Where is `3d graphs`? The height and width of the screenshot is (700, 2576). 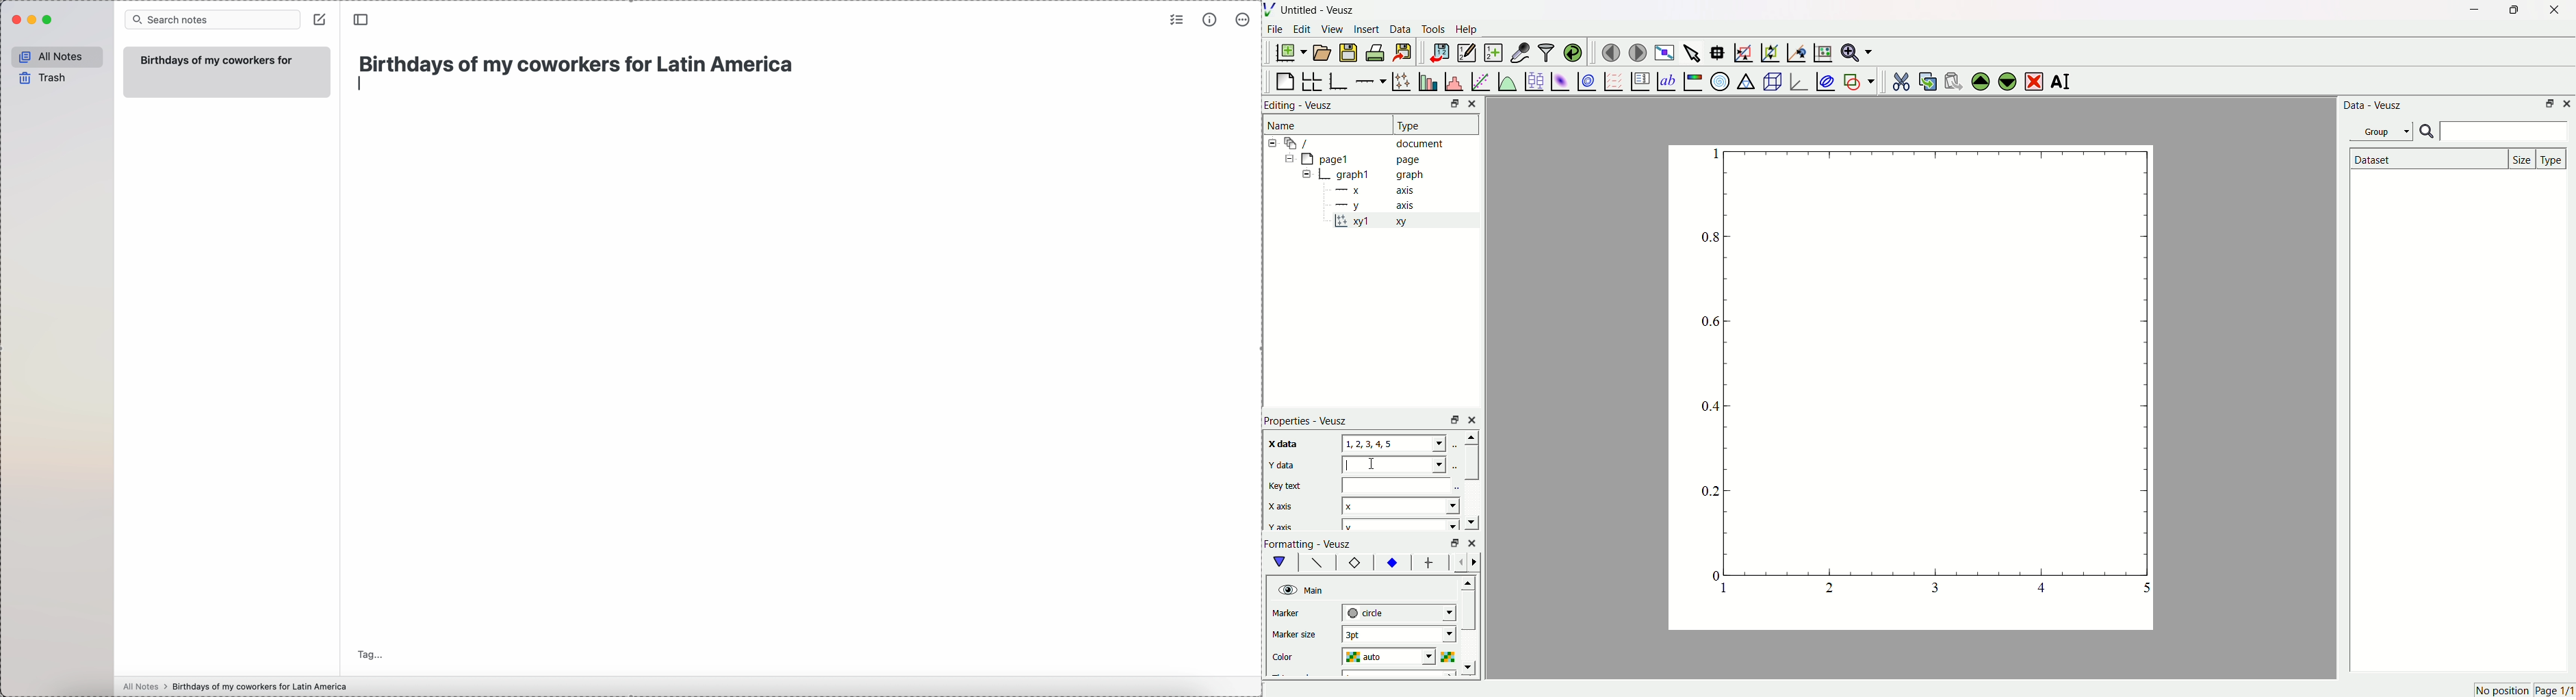 3d graphs is located at coordinates (1798, 81).